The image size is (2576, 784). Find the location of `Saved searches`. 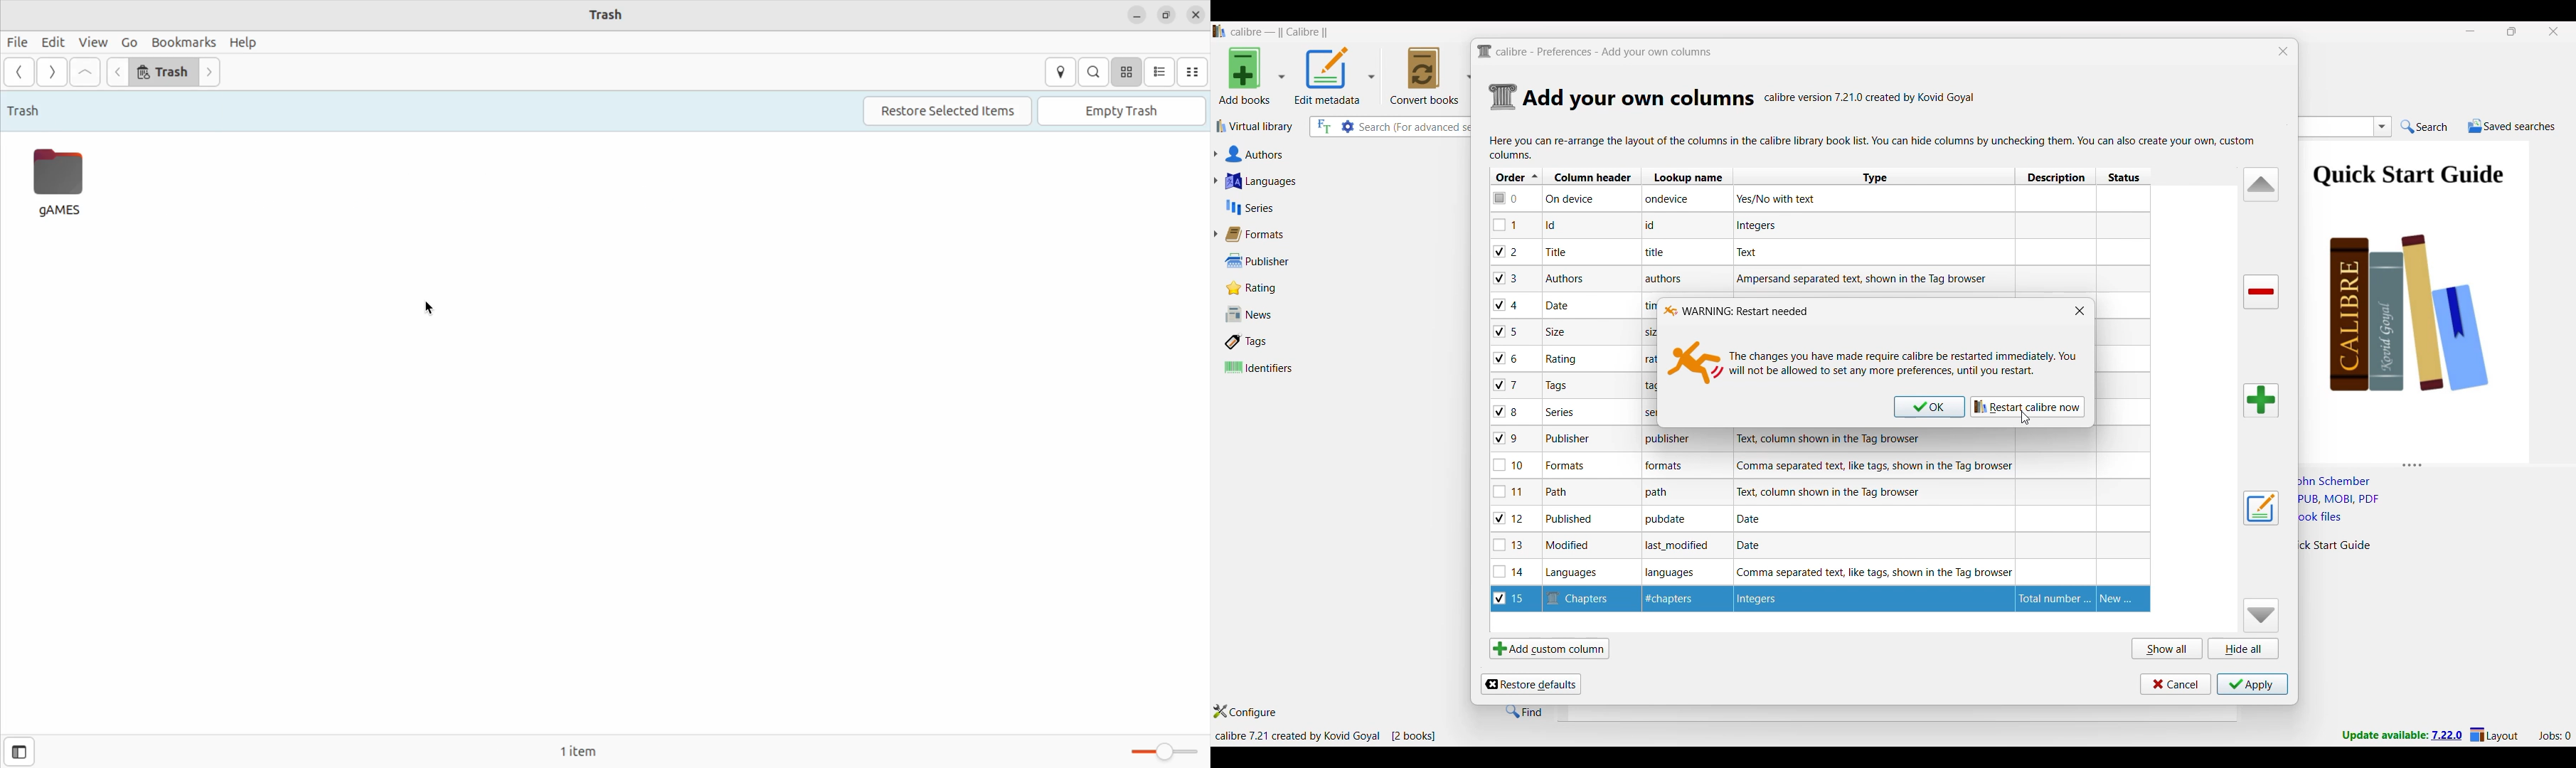

Saved searches is located at coordinates (2511, 126).